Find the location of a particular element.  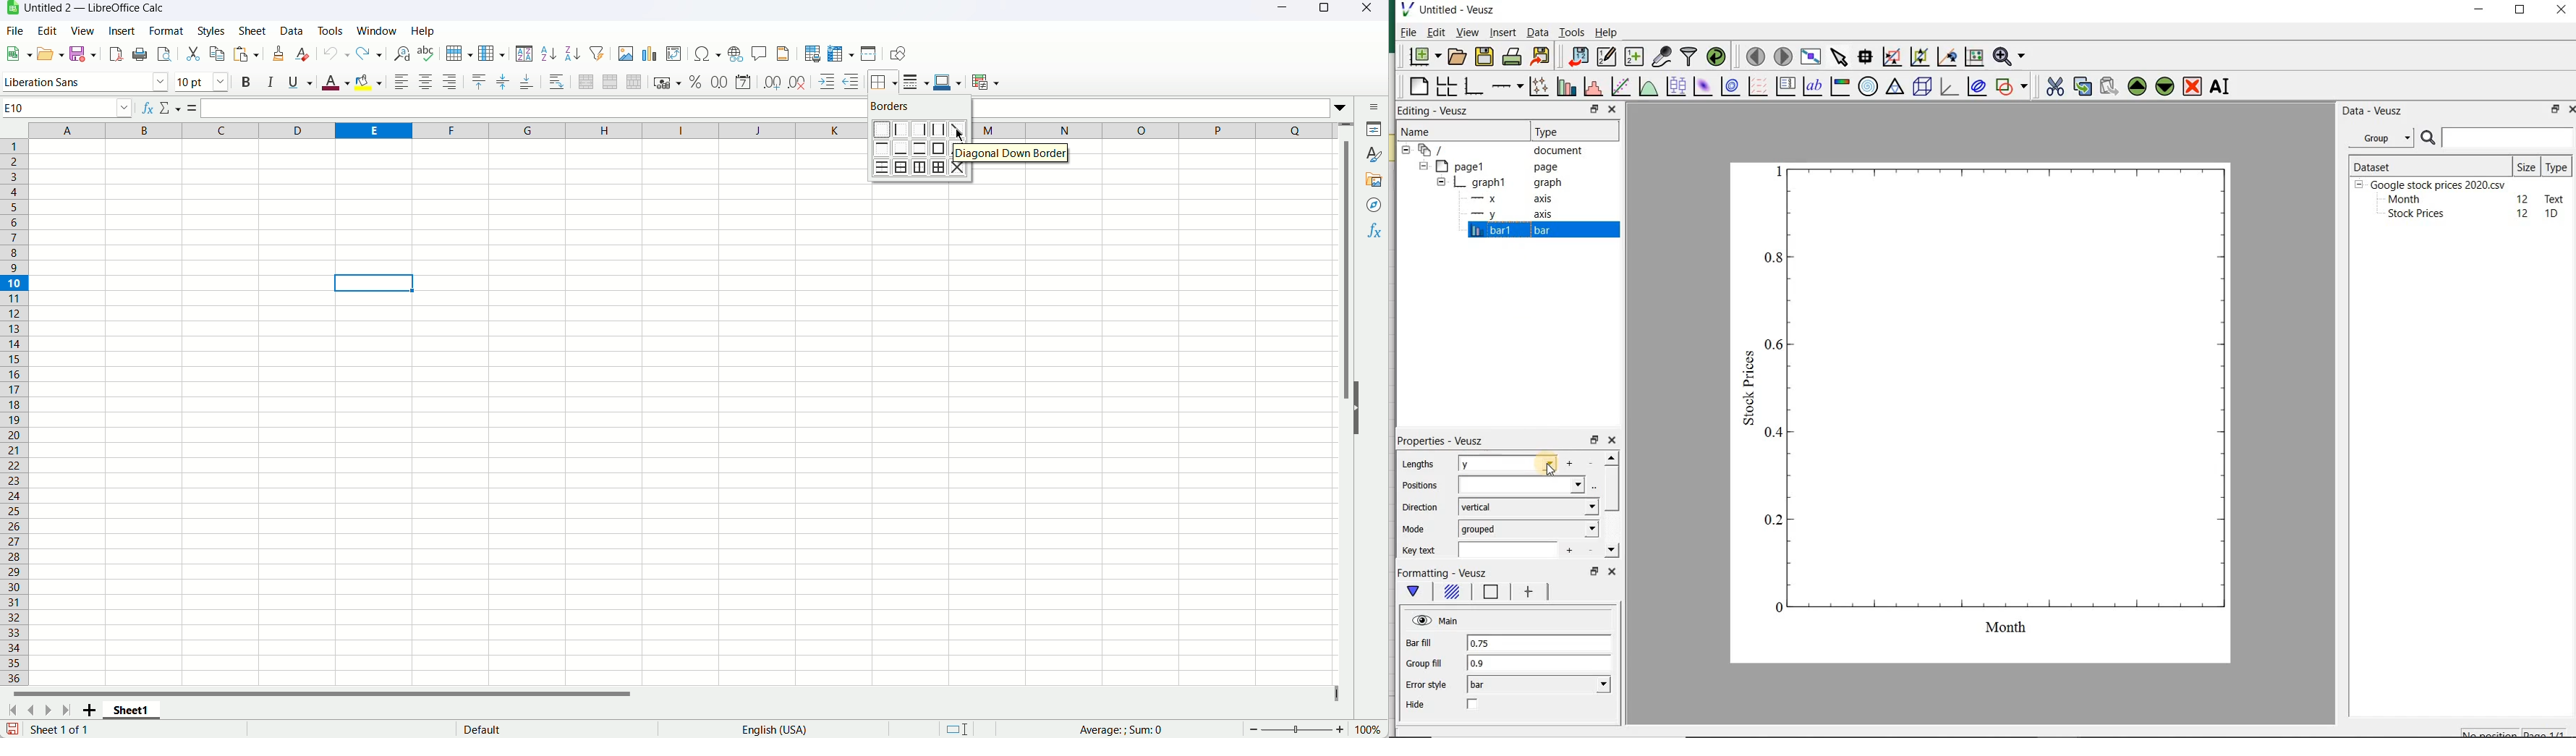

Zoom is located at coordinates (1296, 729).